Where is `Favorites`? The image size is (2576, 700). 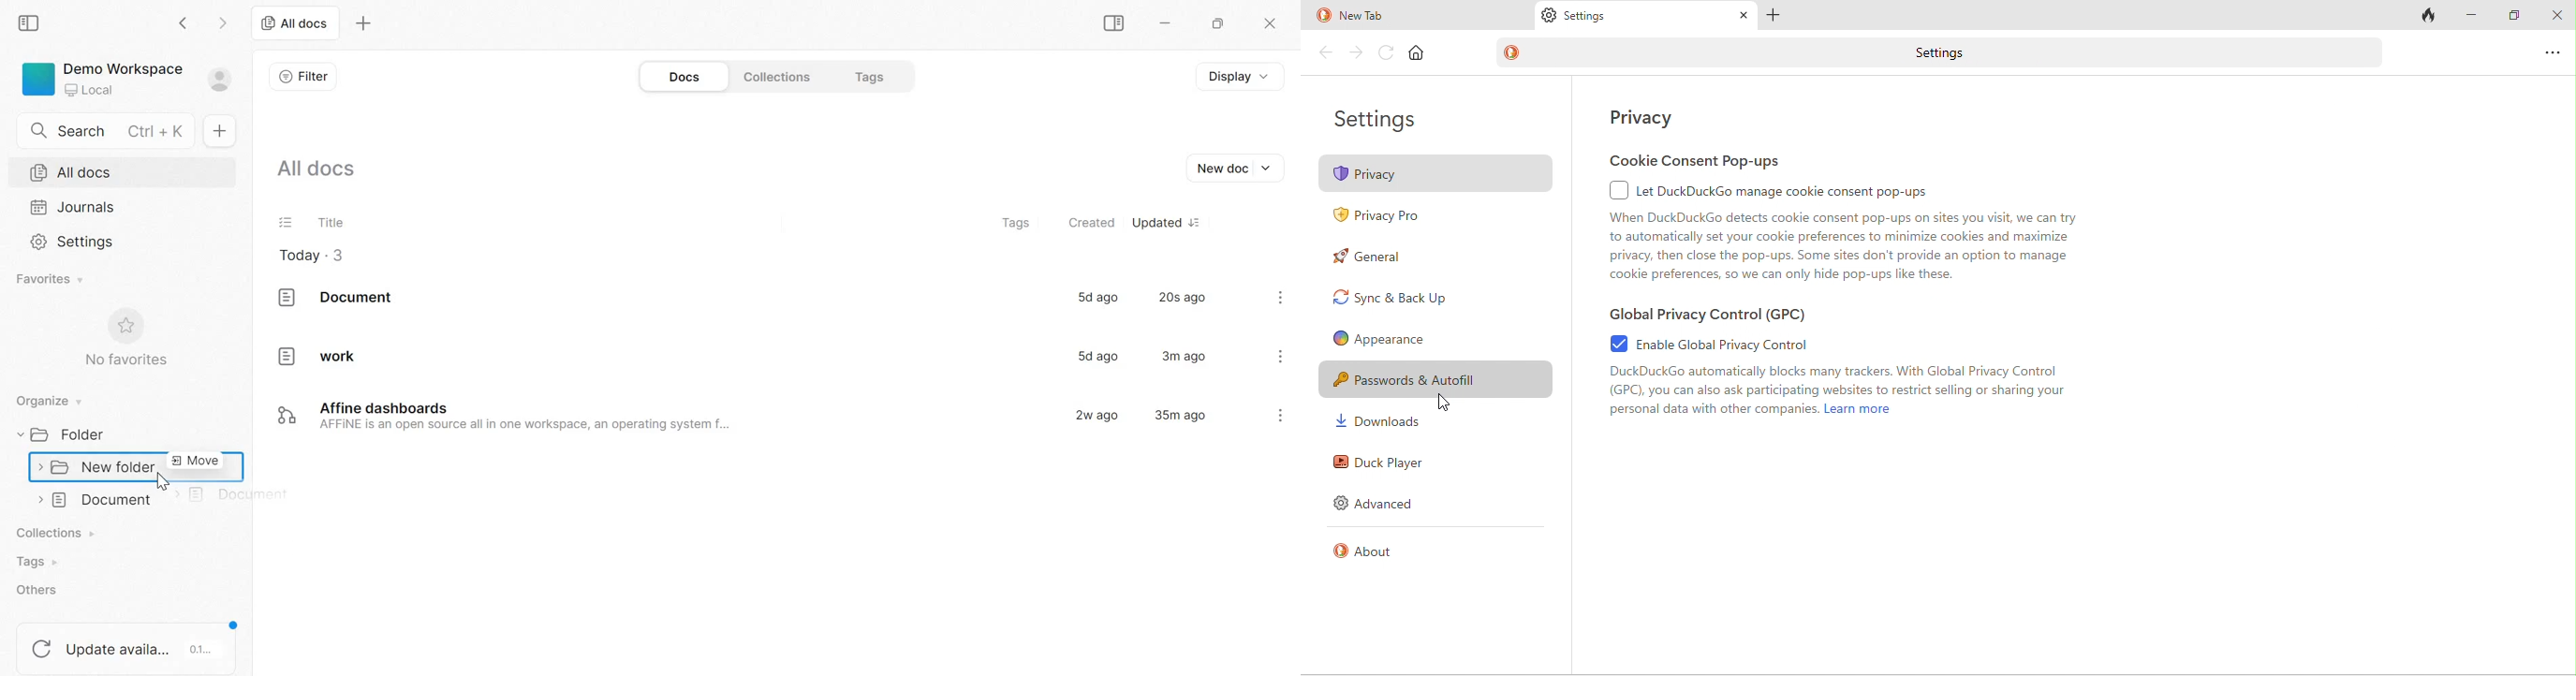
Favorites is located at coordinates (47, 279).